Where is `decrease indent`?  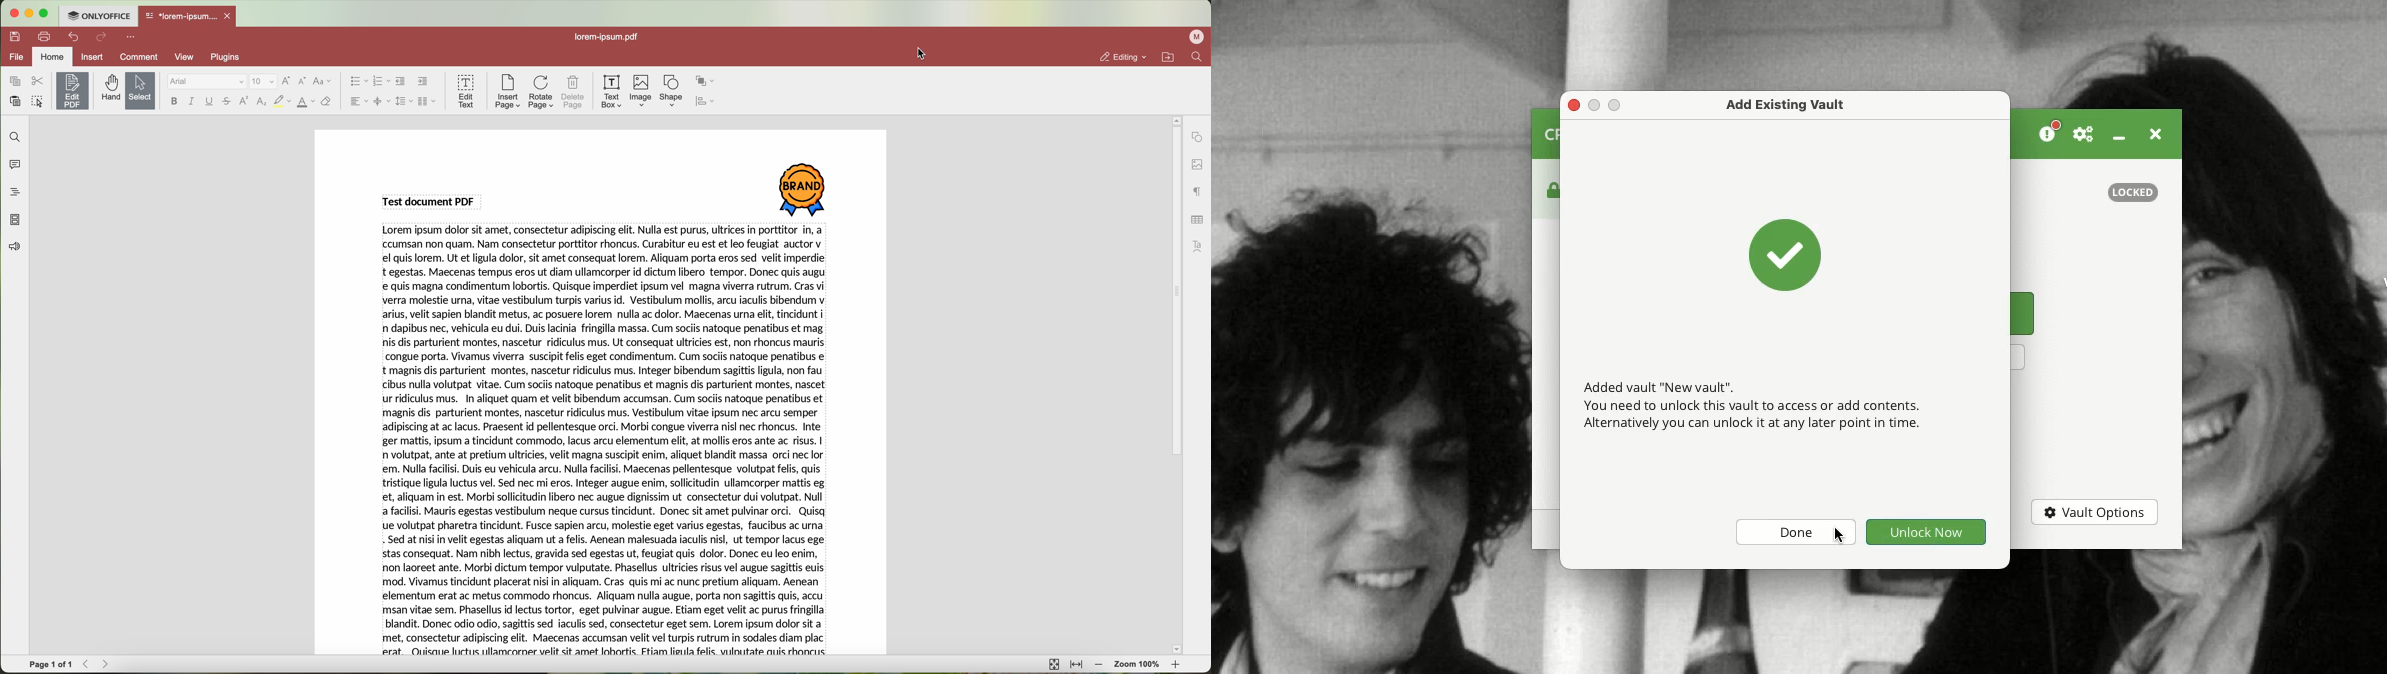
decrease indent is located at coordinates (401, 81).